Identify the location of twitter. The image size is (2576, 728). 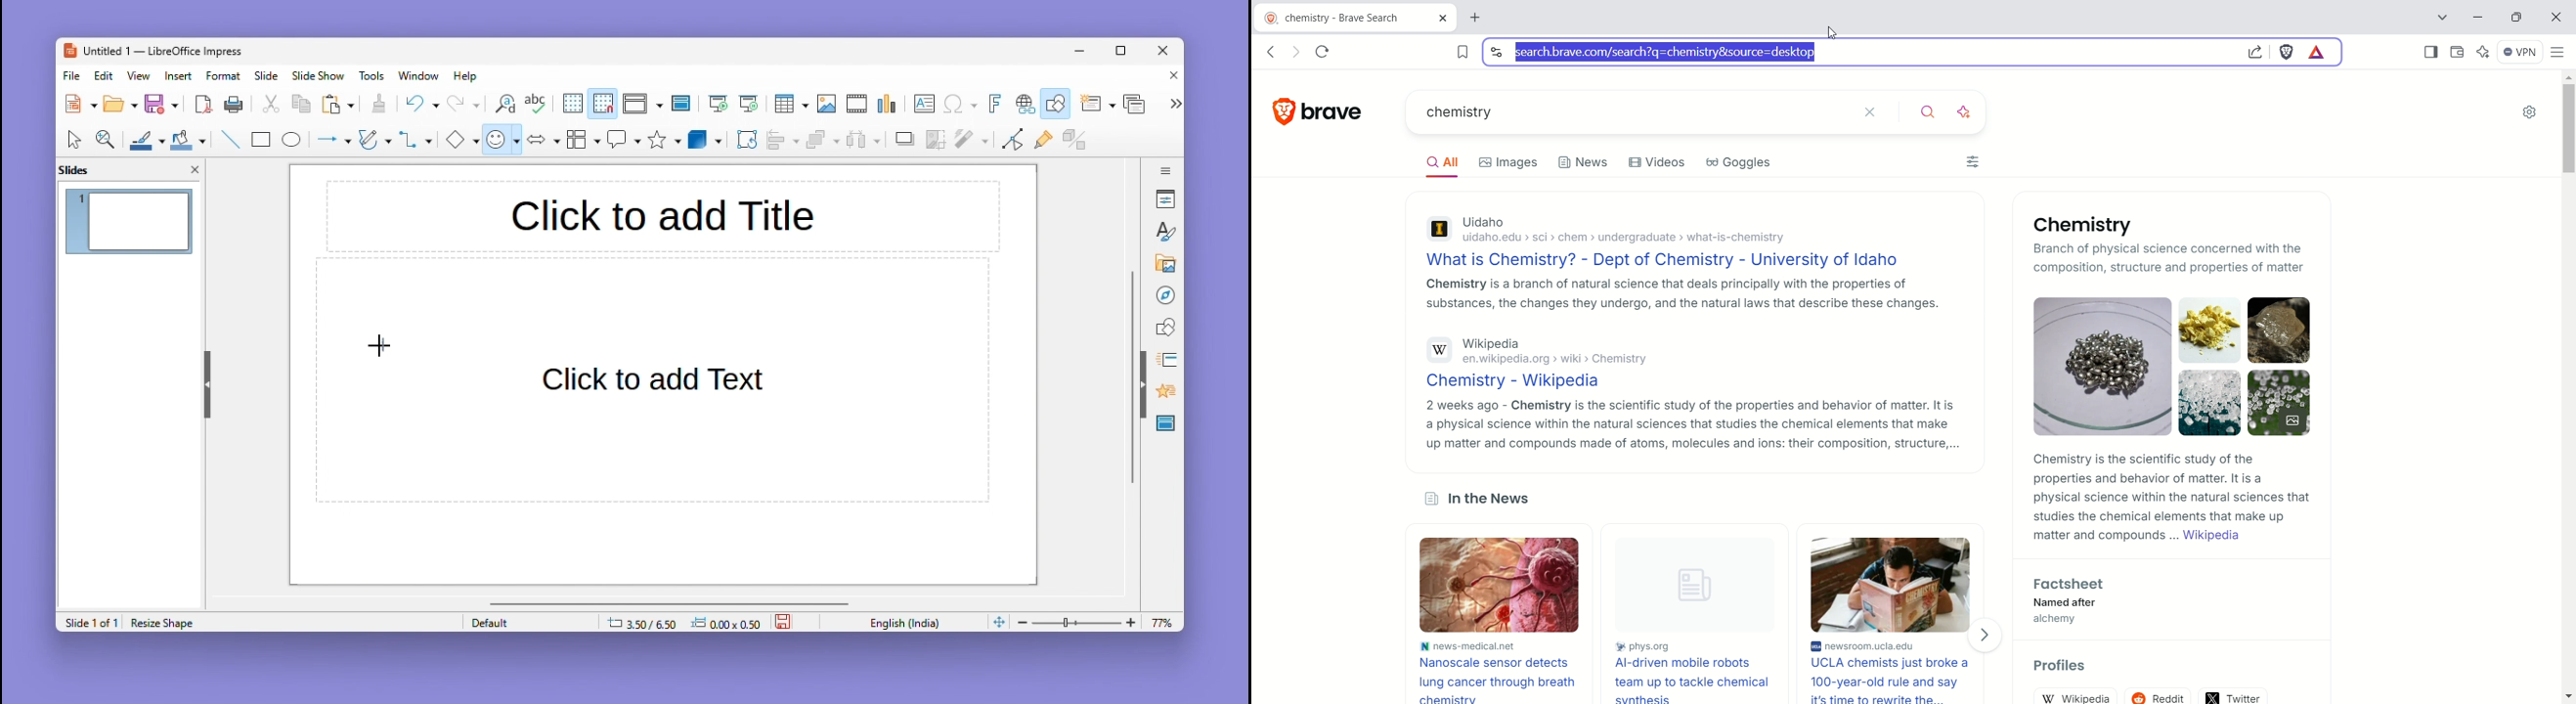
(2234, 696).